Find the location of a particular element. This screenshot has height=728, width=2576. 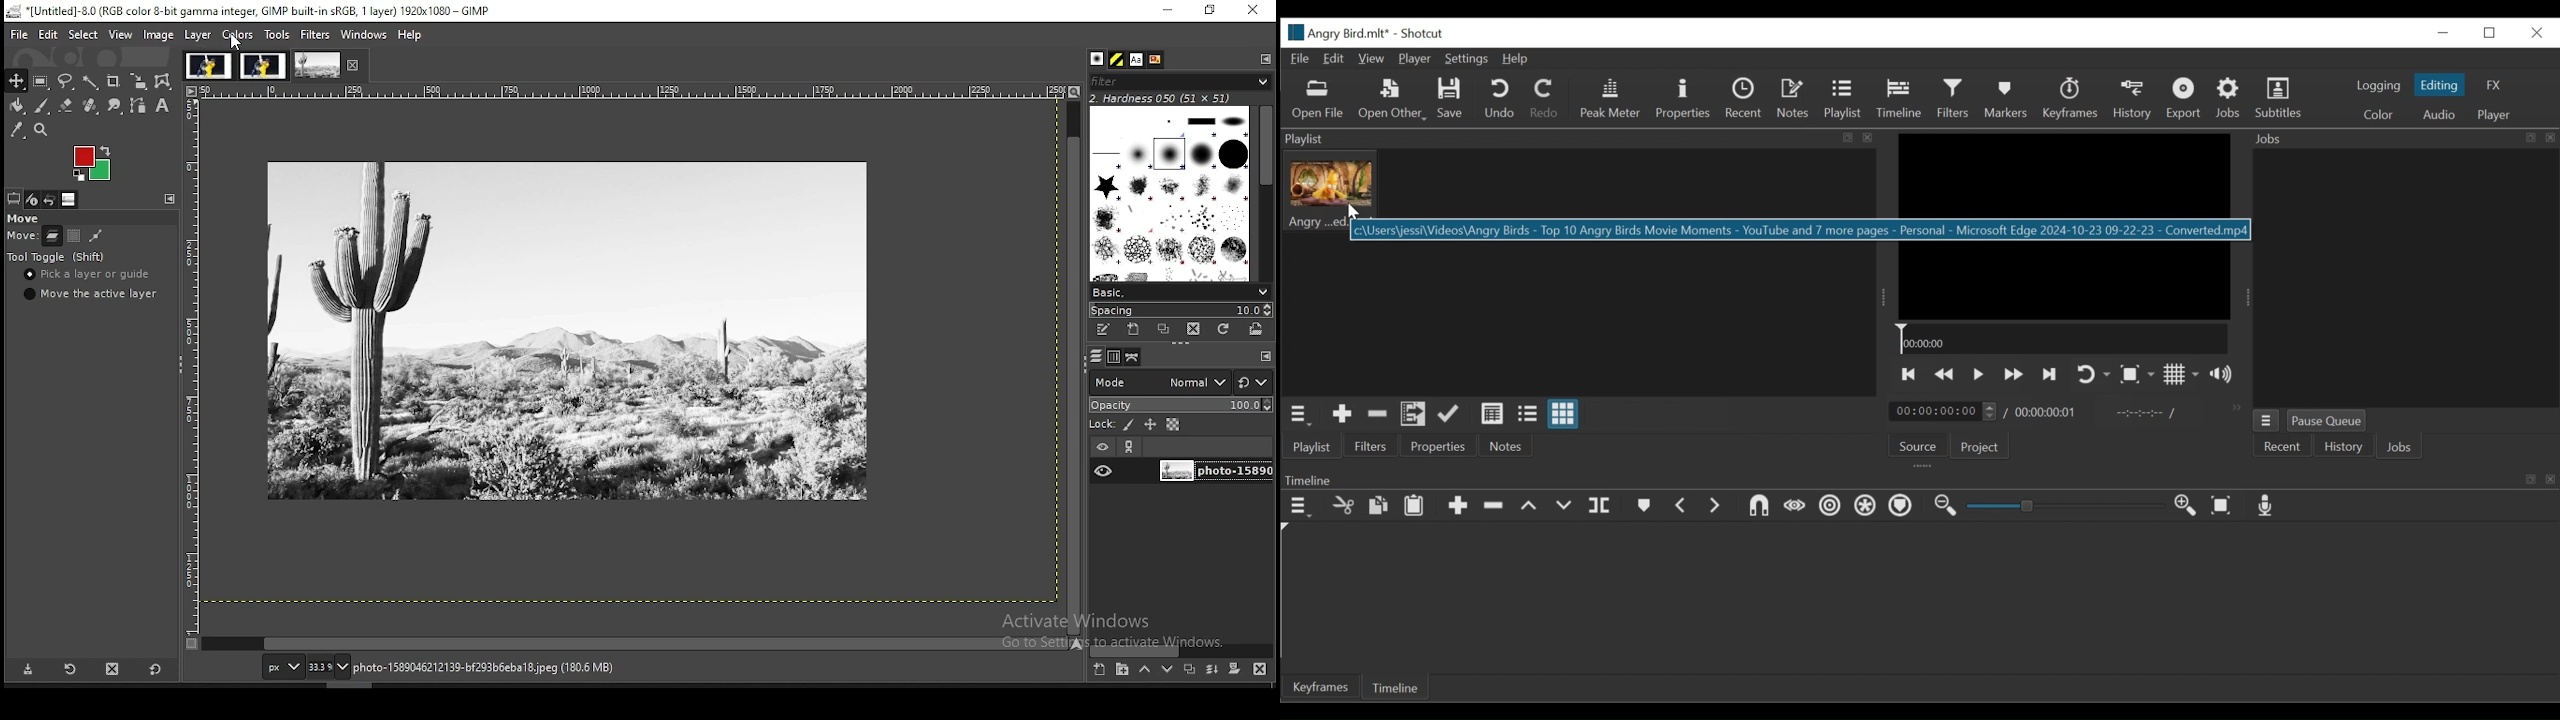

History is located at coordinates (2133, 99).